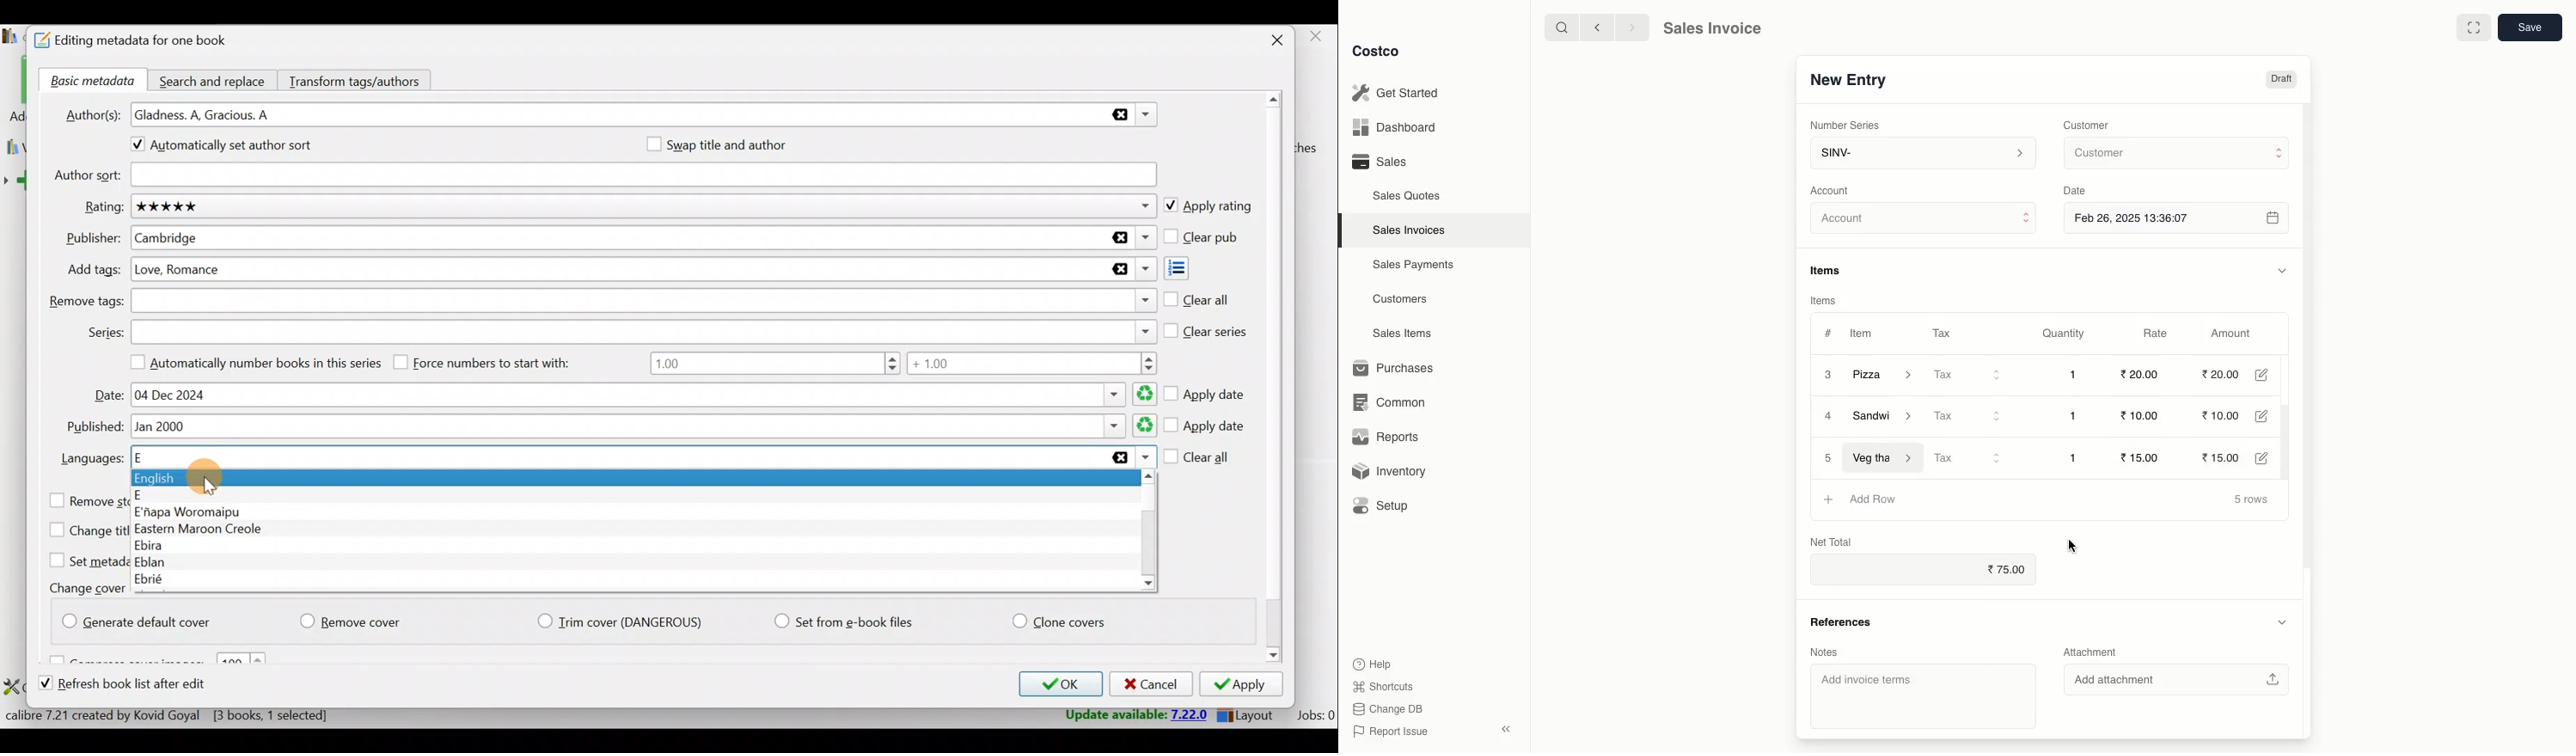 This screenshot has height=756, width=2576. Describe the element at coordinates (2181, 681) in the screenshot. I see `‘Add attachment` at that location.